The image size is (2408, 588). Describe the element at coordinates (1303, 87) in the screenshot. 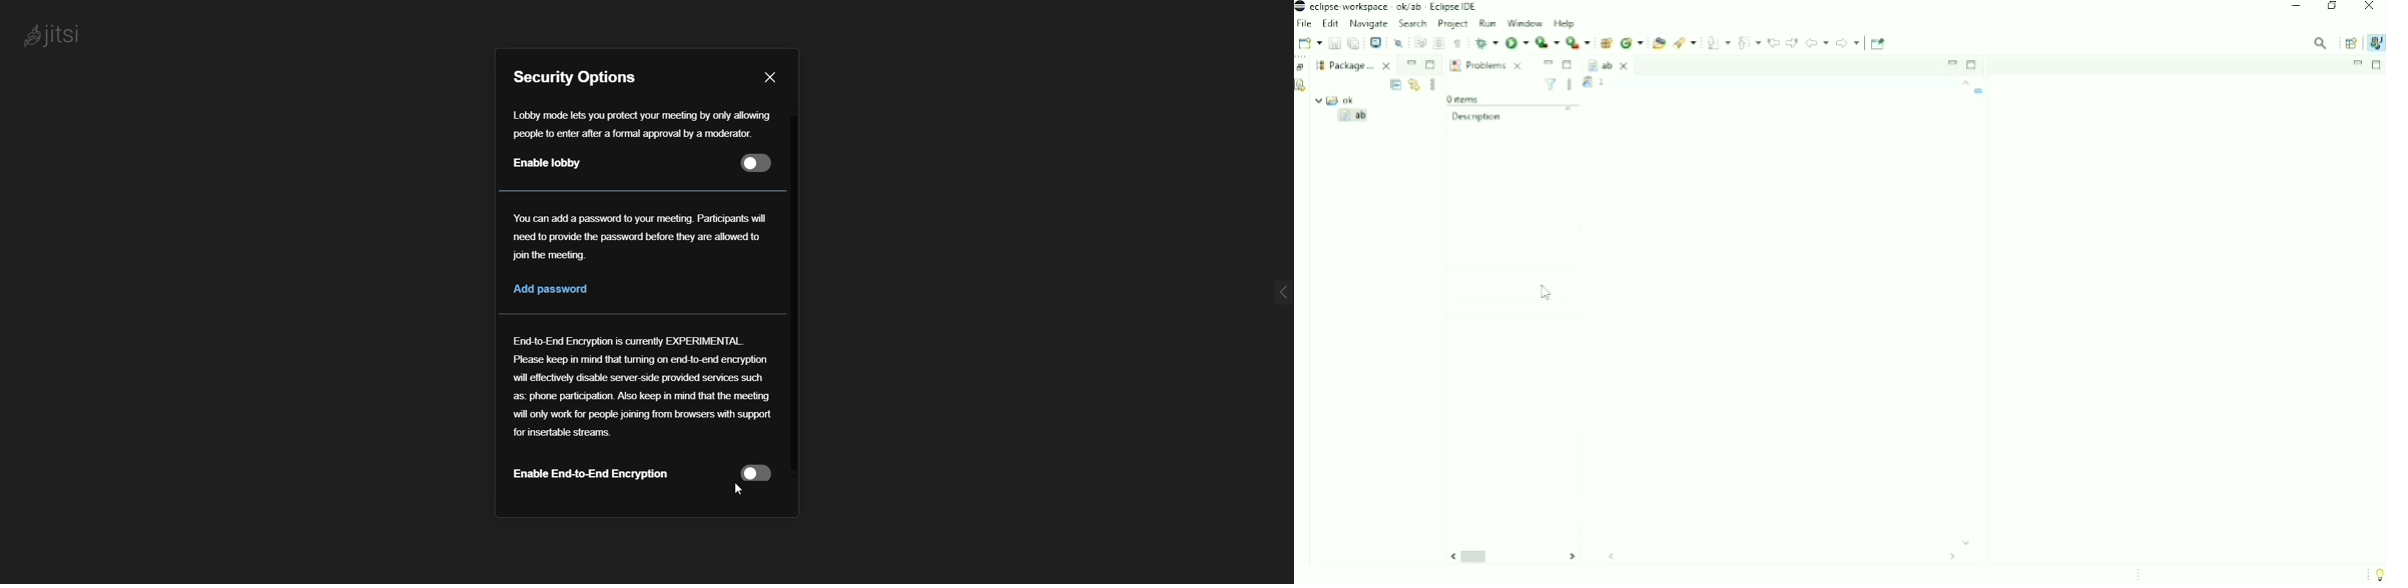

I see `Declaration` at that location.